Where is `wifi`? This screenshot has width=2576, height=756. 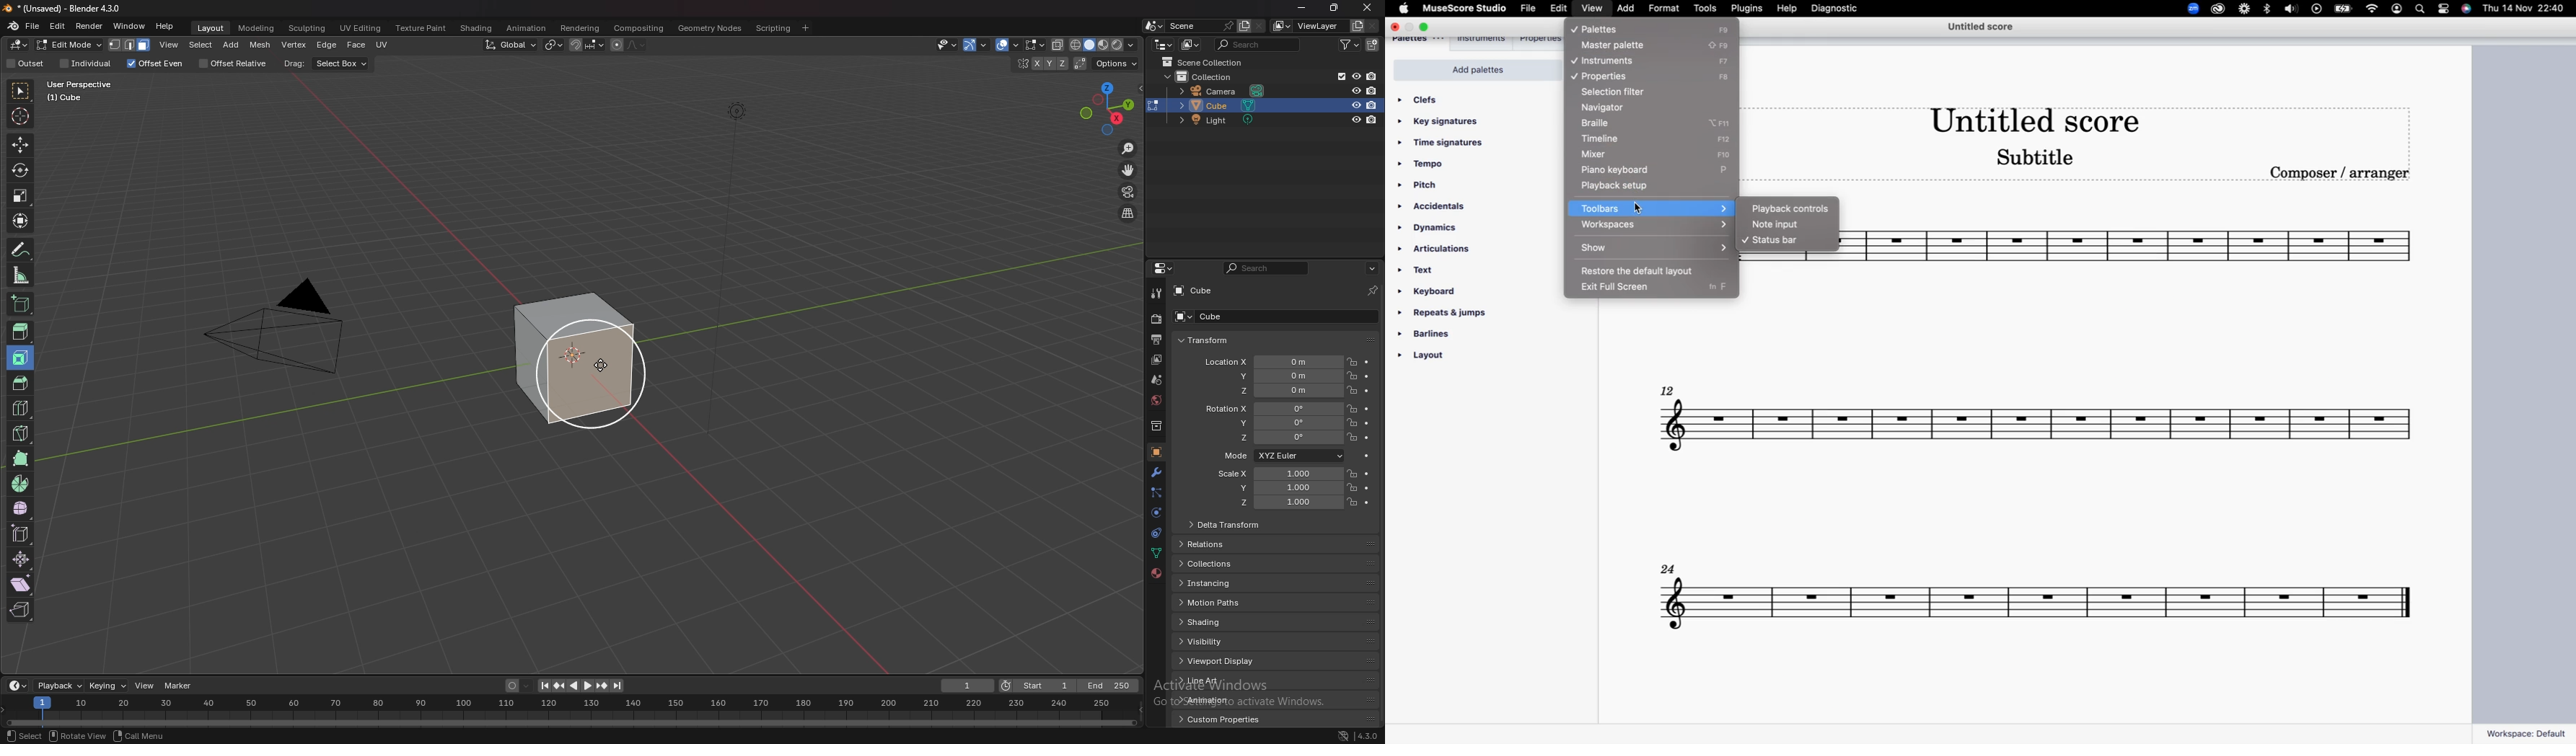 wifi is located at coordinates (2371, 10).